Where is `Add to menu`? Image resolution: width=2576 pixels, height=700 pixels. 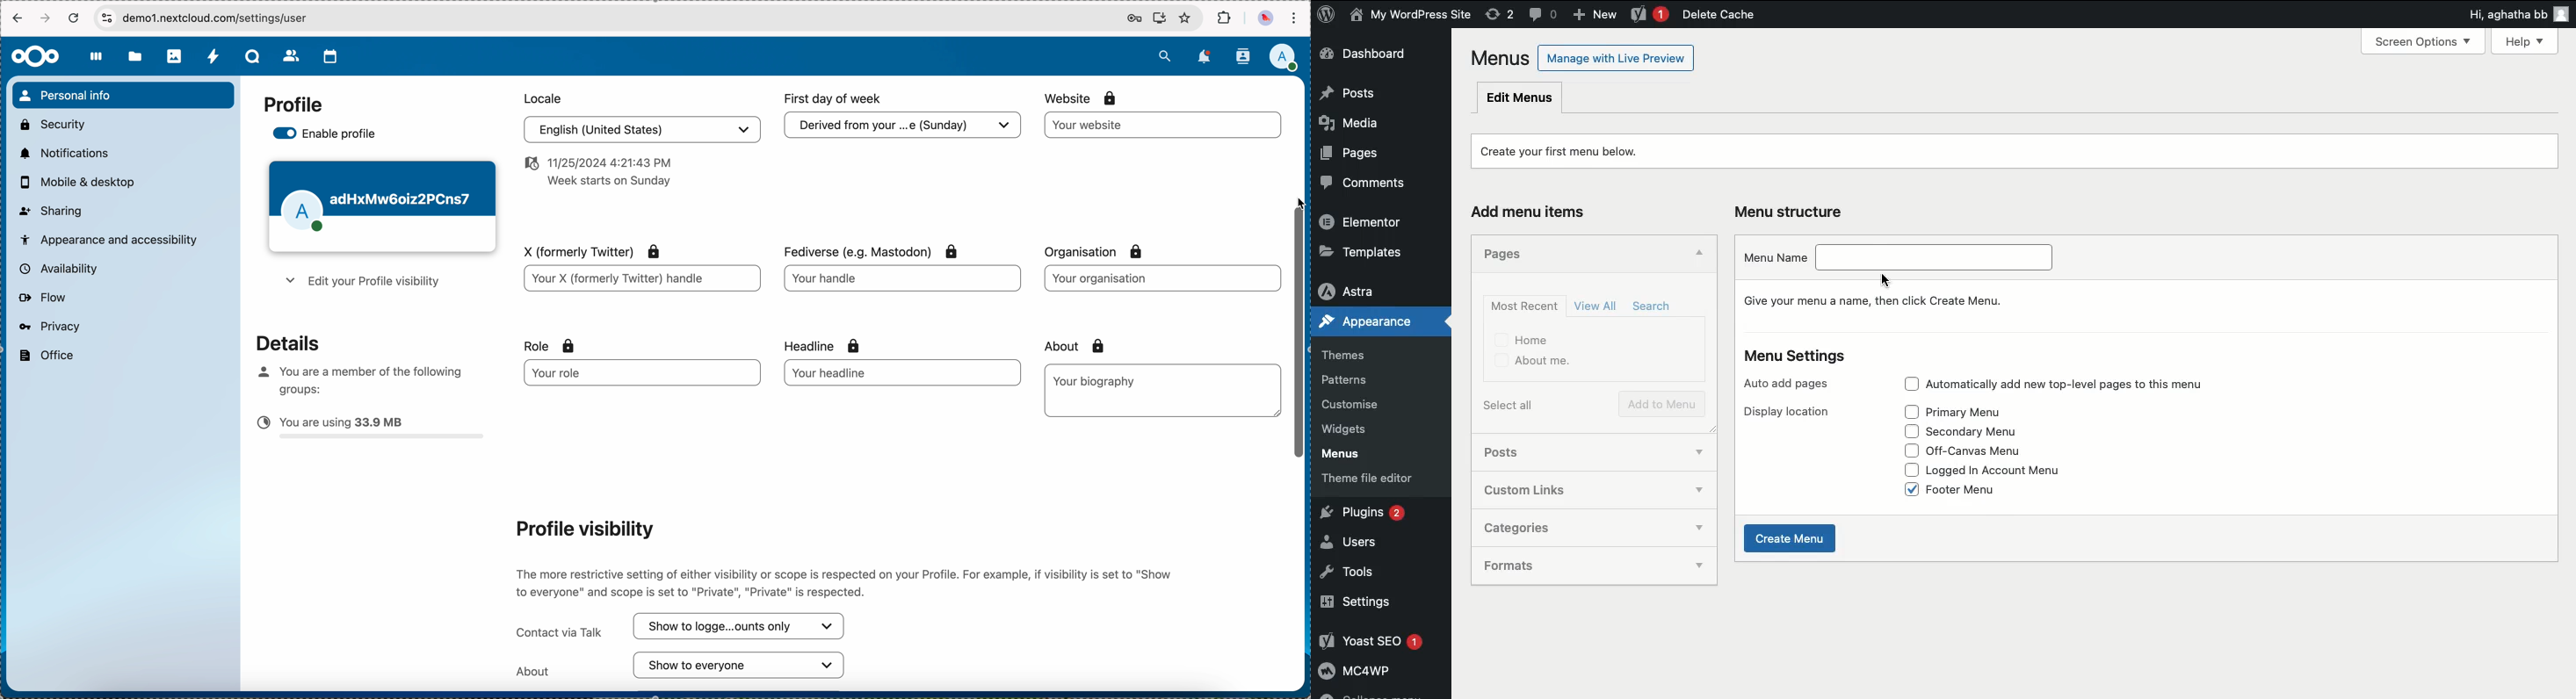
Add to menu is located at coordinates (1661, 403).